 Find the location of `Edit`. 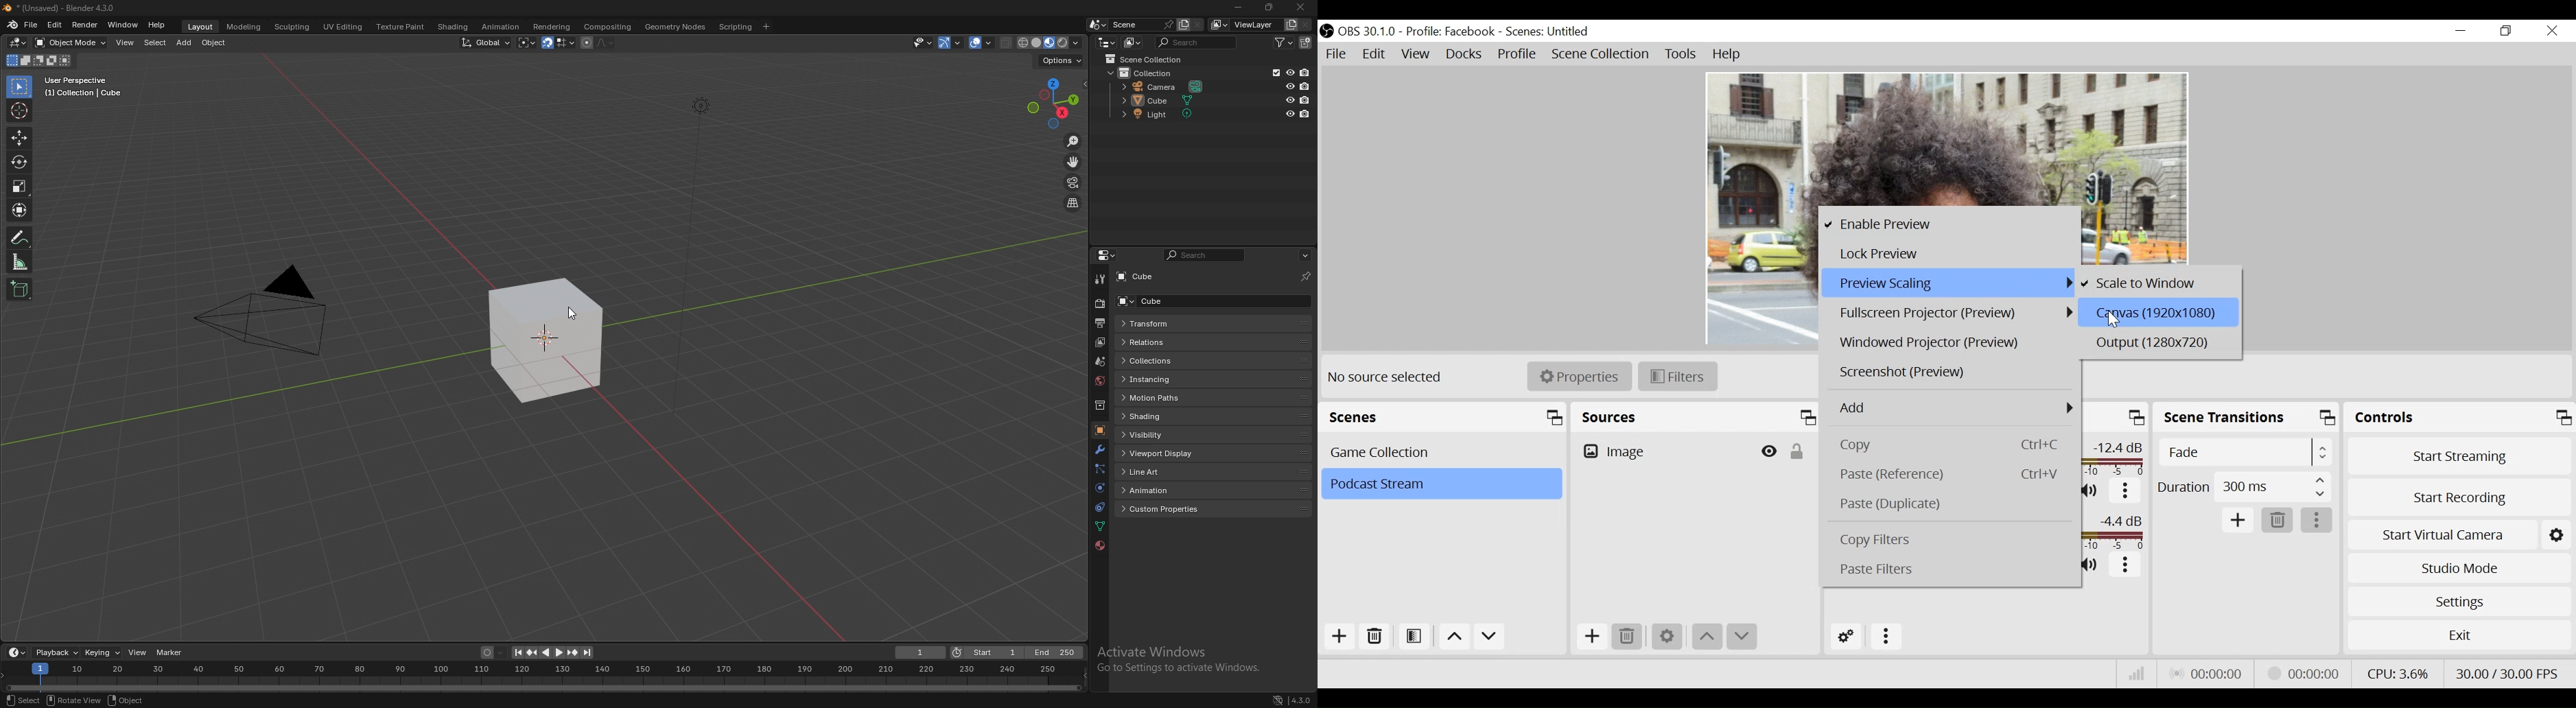

Edit is located at coordinates (1373, 55).